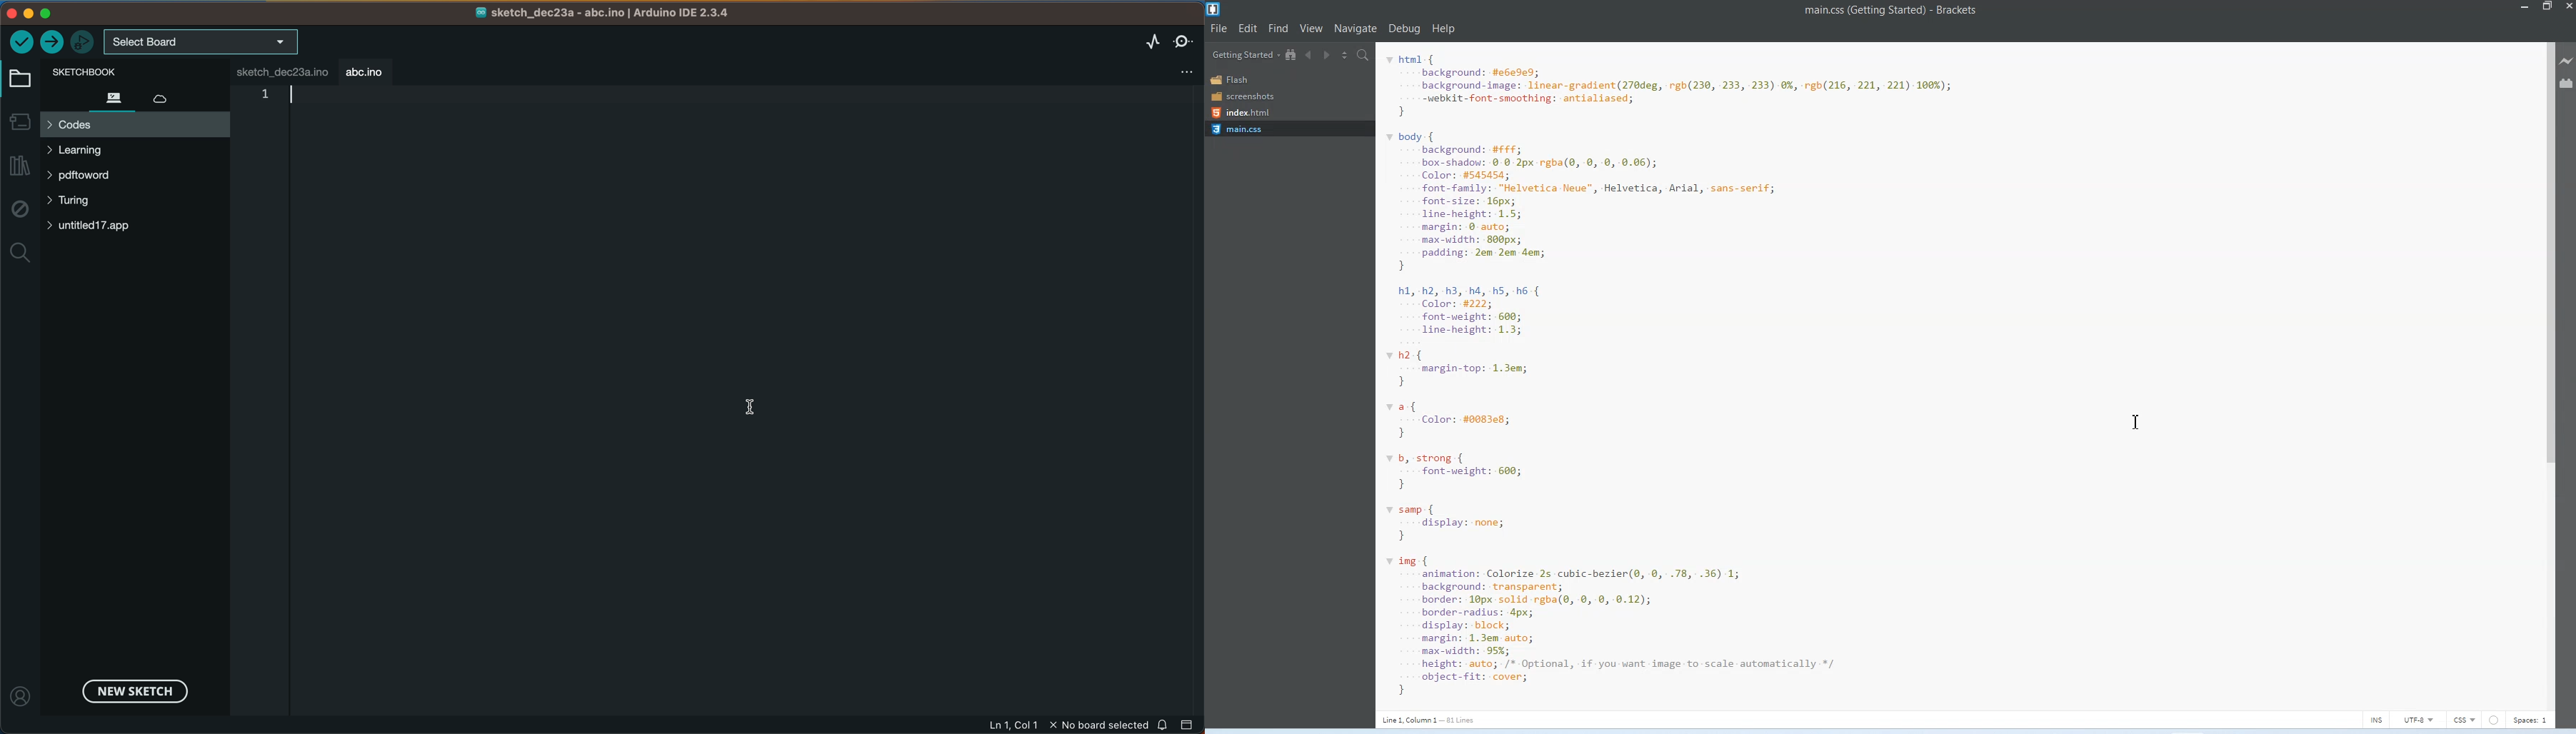  I want to click on Find in Files, so click(1364, 54).